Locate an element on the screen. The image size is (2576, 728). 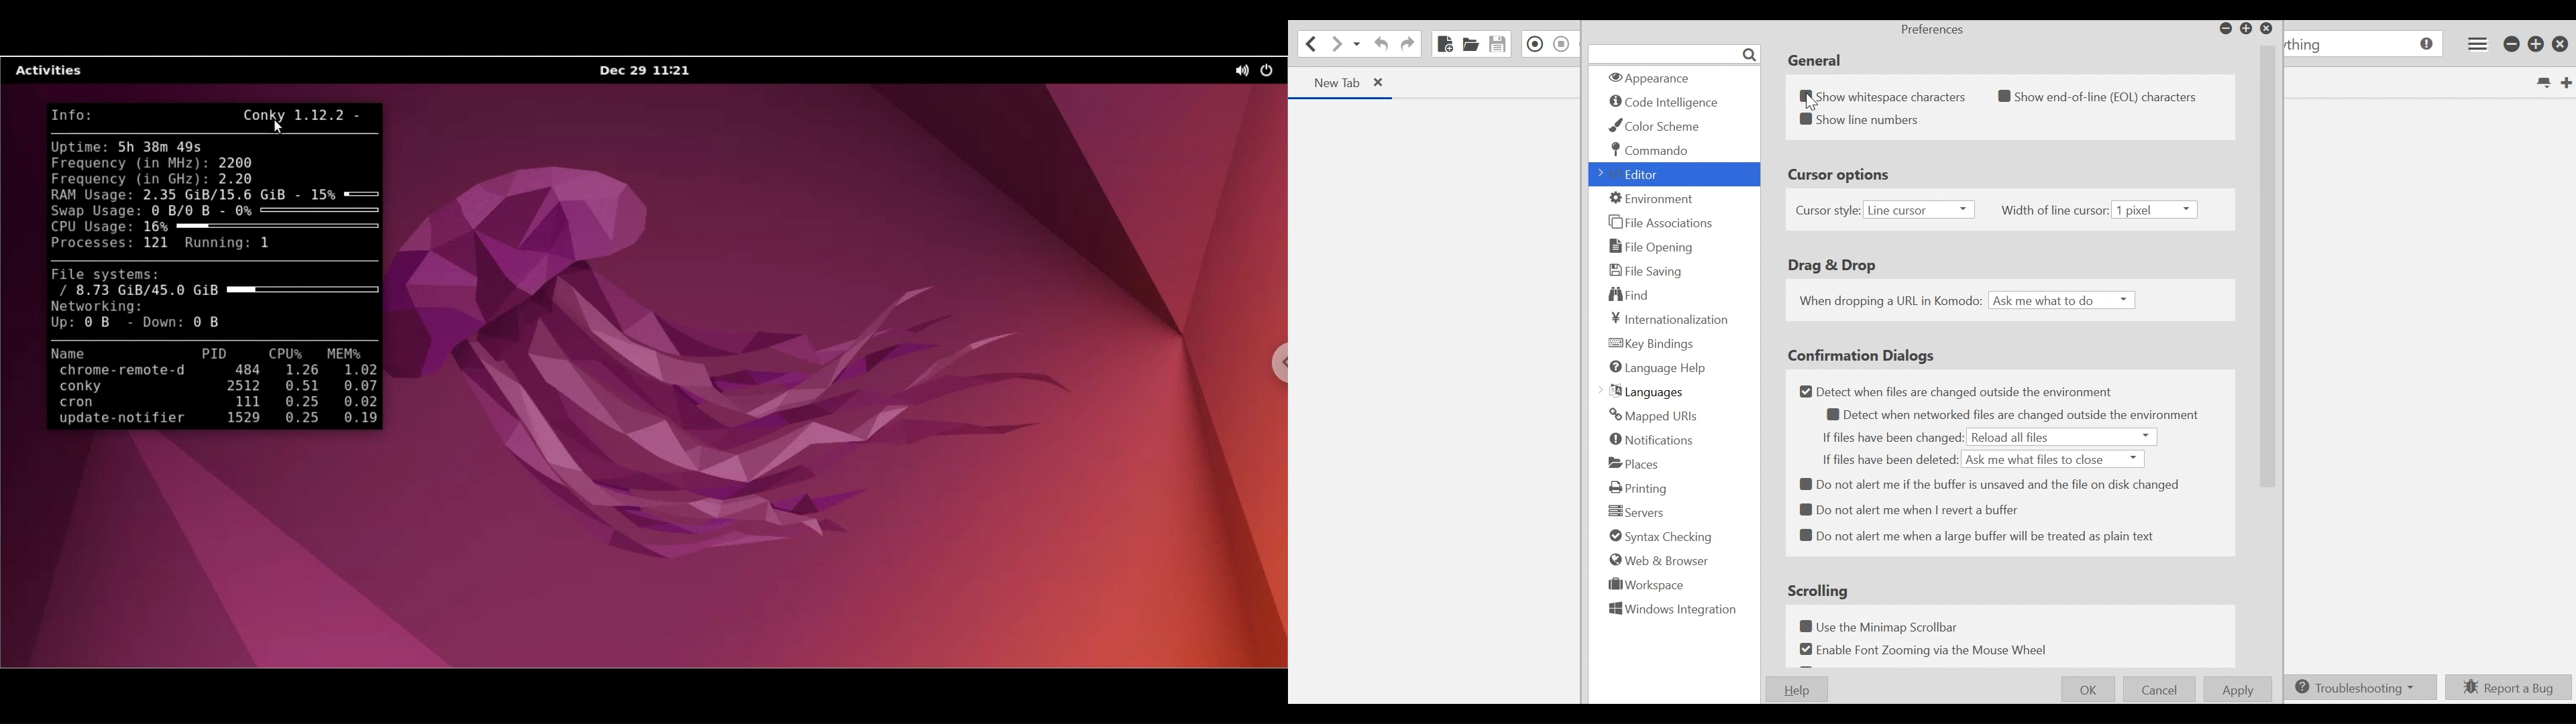
Help is located at coordinates (1794, 688).